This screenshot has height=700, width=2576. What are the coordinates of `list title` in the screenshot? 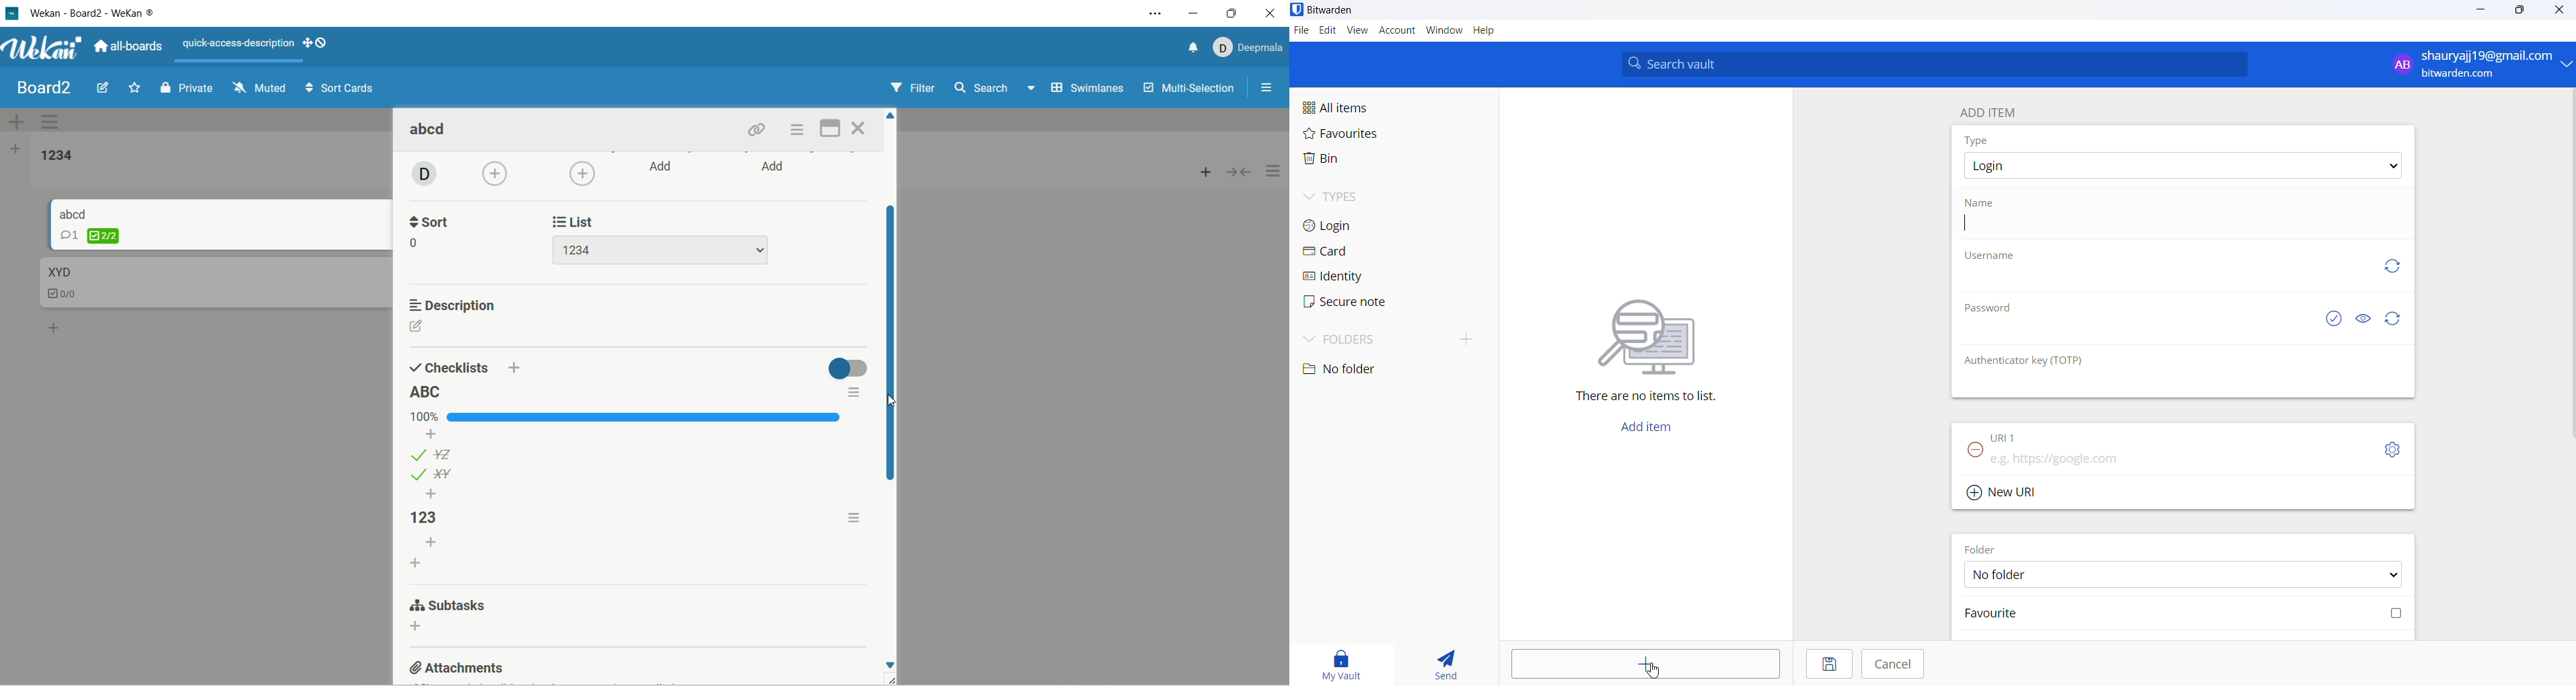 It's located at (59, 156).